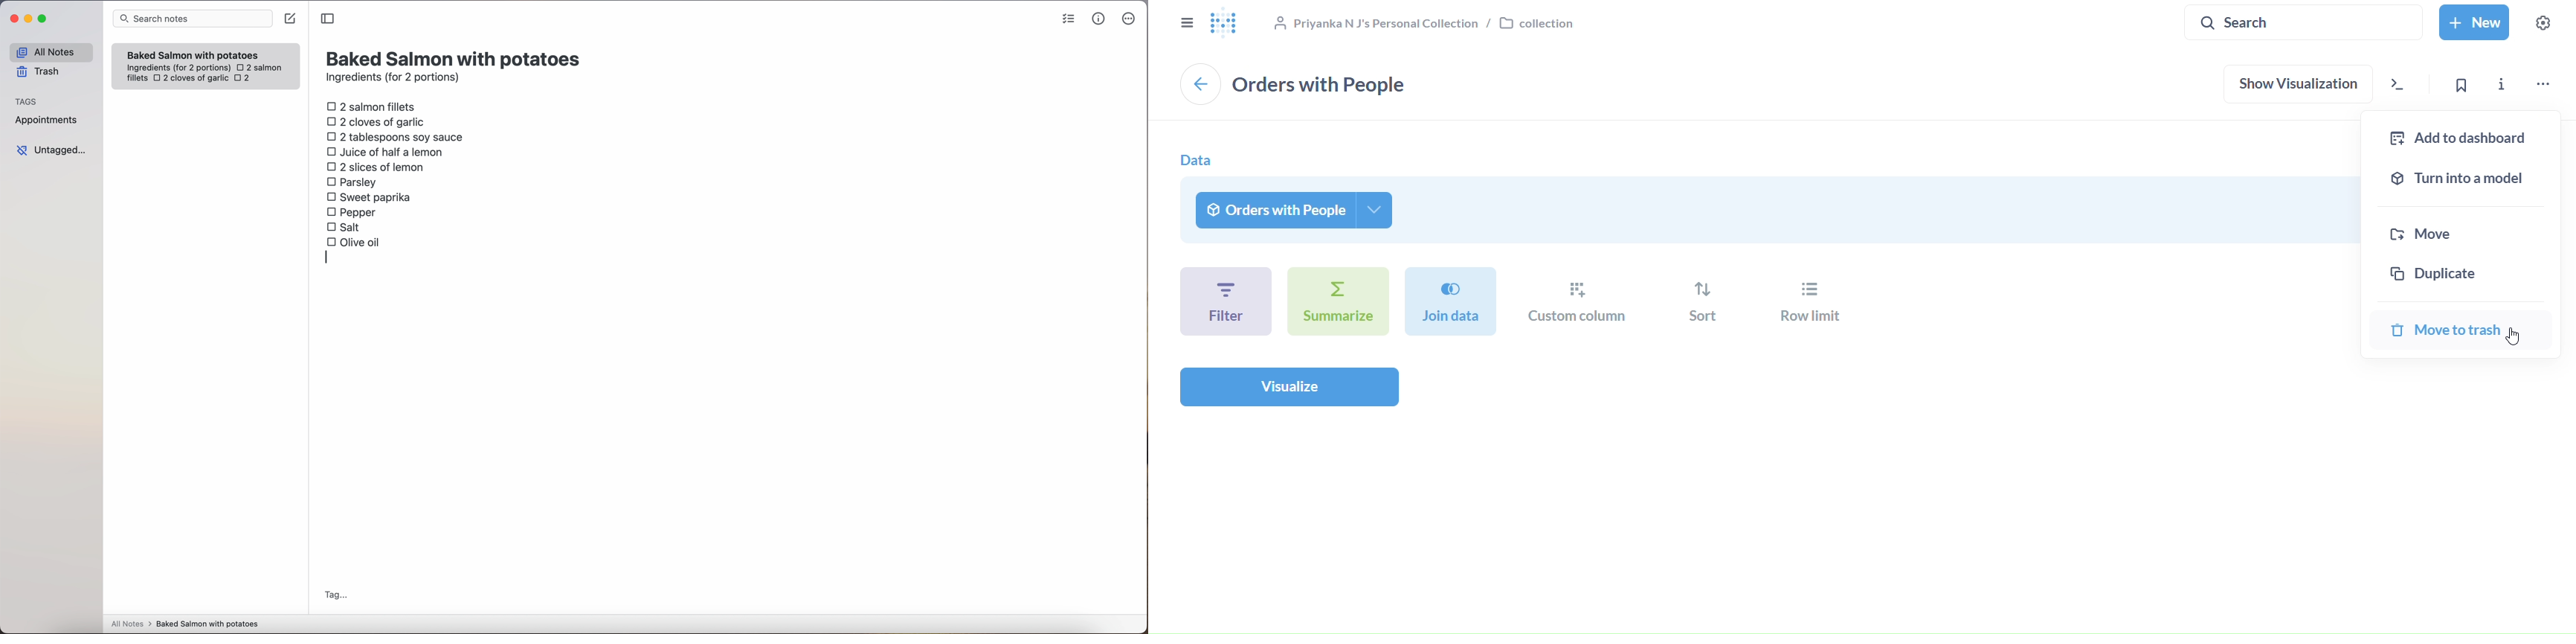 The height and width of the screenshot is (644, 2576). Describe the element at coordinates (335, 596) in the screenshot. I see `tag` at that location.